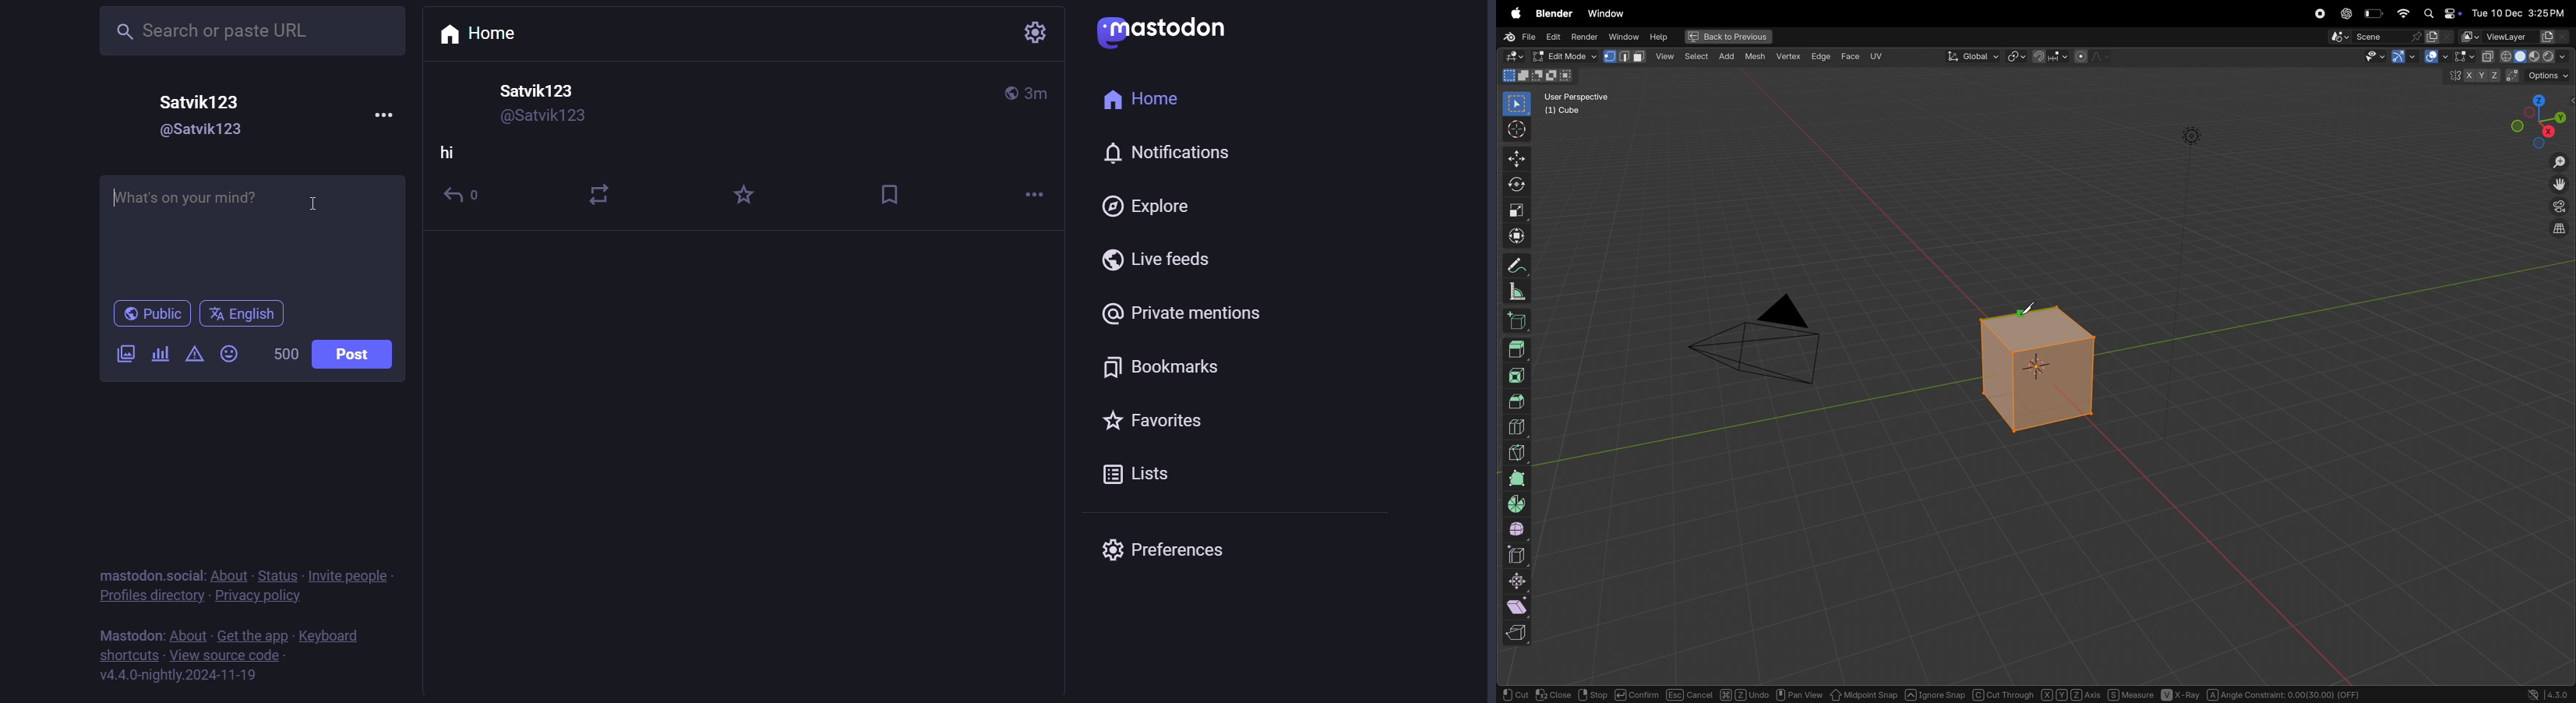 The image size is (2576, 728). I want to click on more, so click(1029, 196).